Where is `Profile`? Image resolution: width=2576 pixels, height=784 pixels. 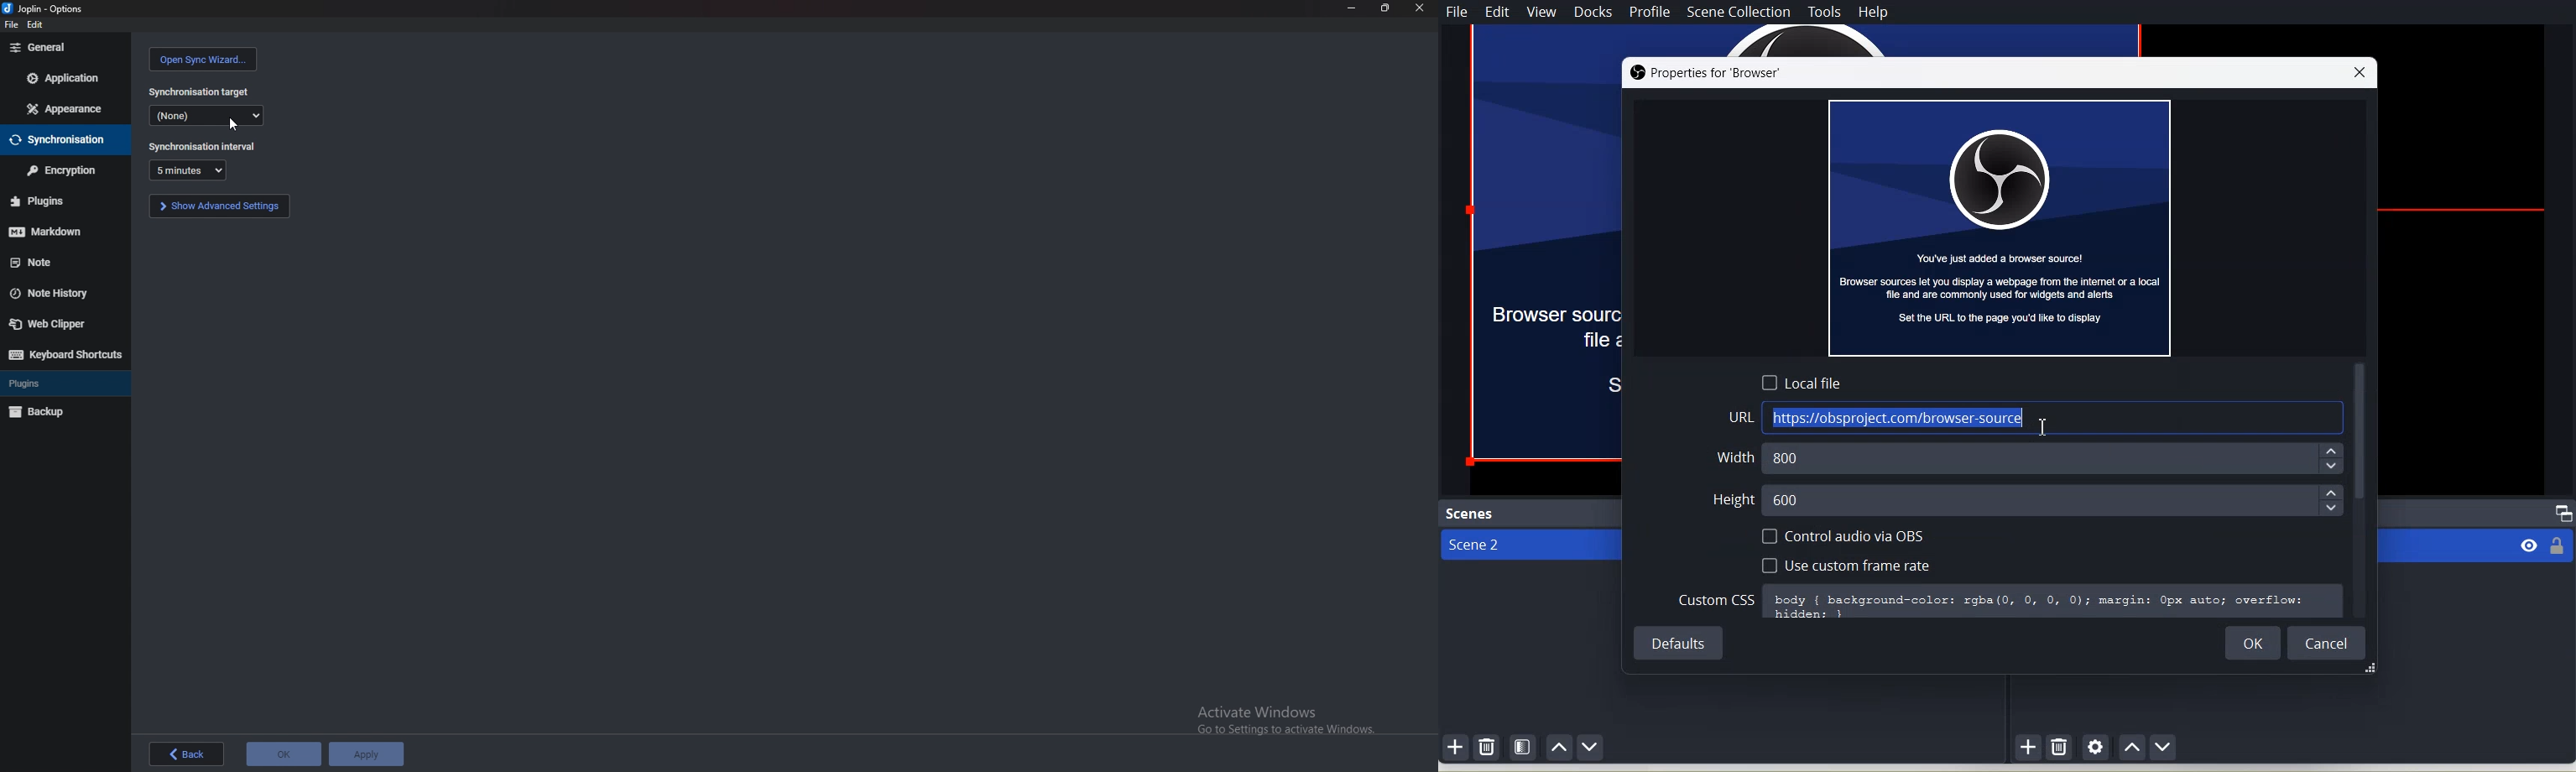
Profile is located at coordinates (1649, 13).